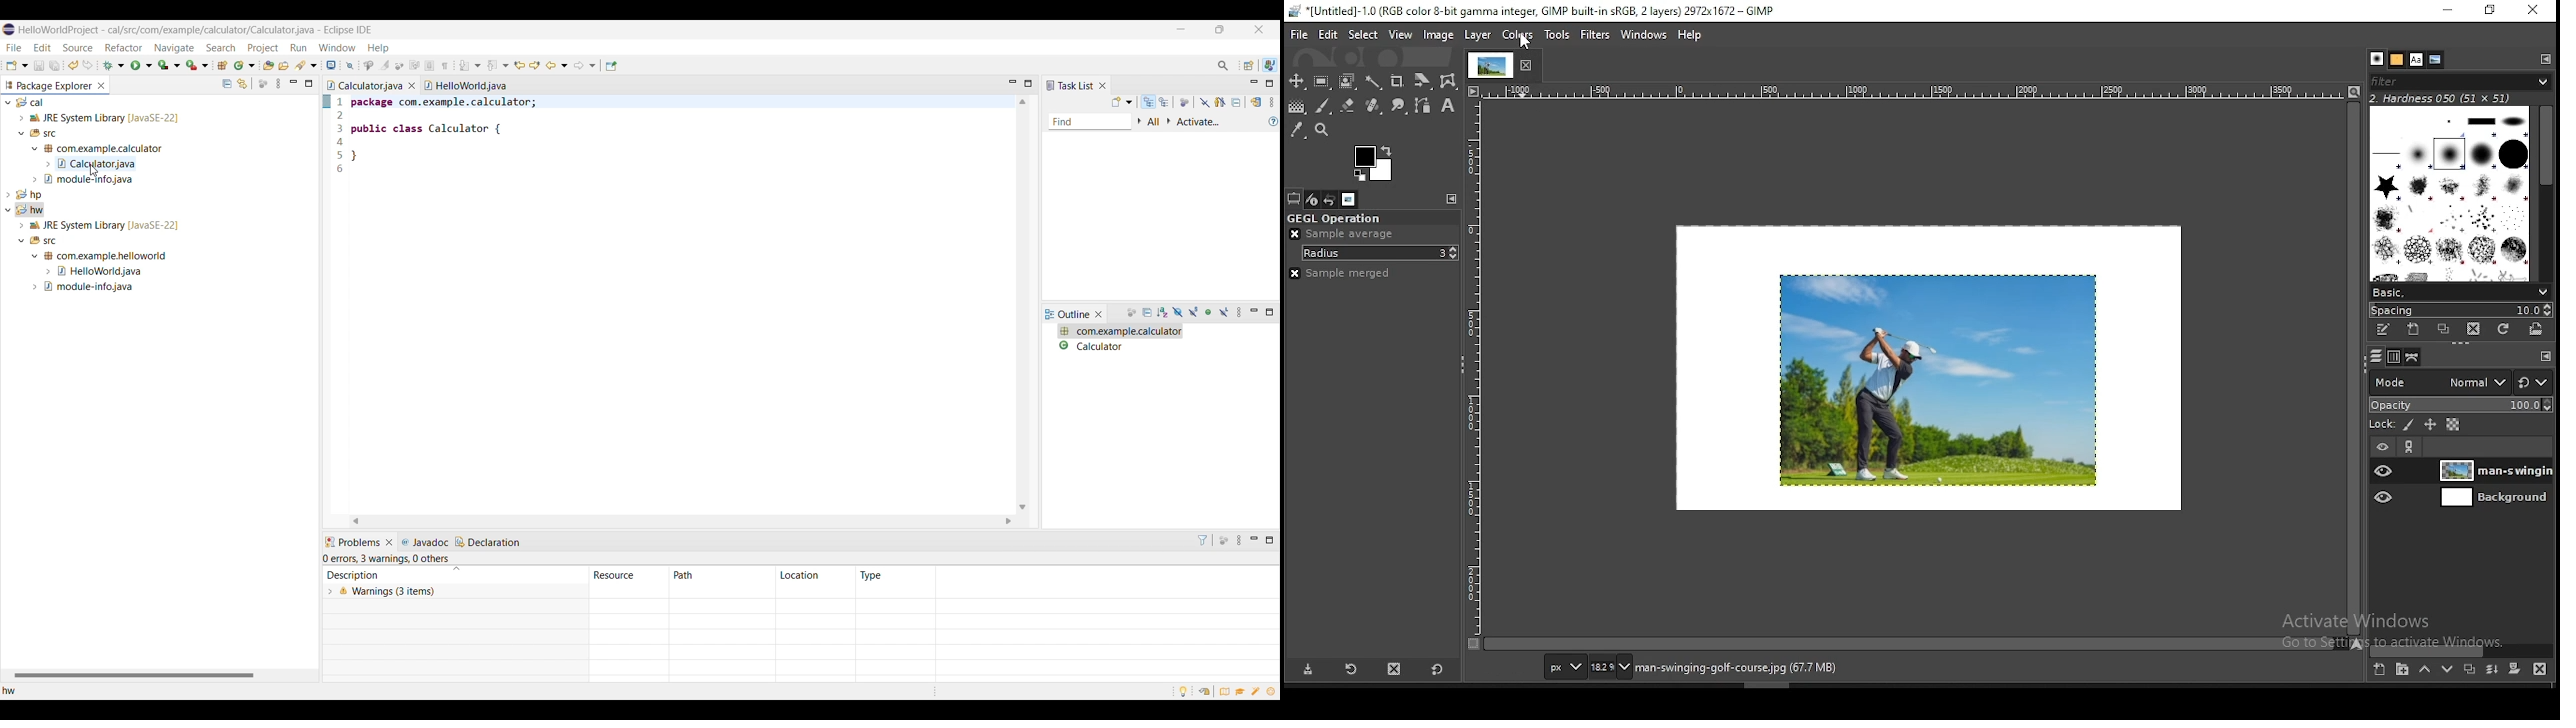  Describe the element at coordinates (2472, 329) in the screenshot. I see `delete brush` at that location.